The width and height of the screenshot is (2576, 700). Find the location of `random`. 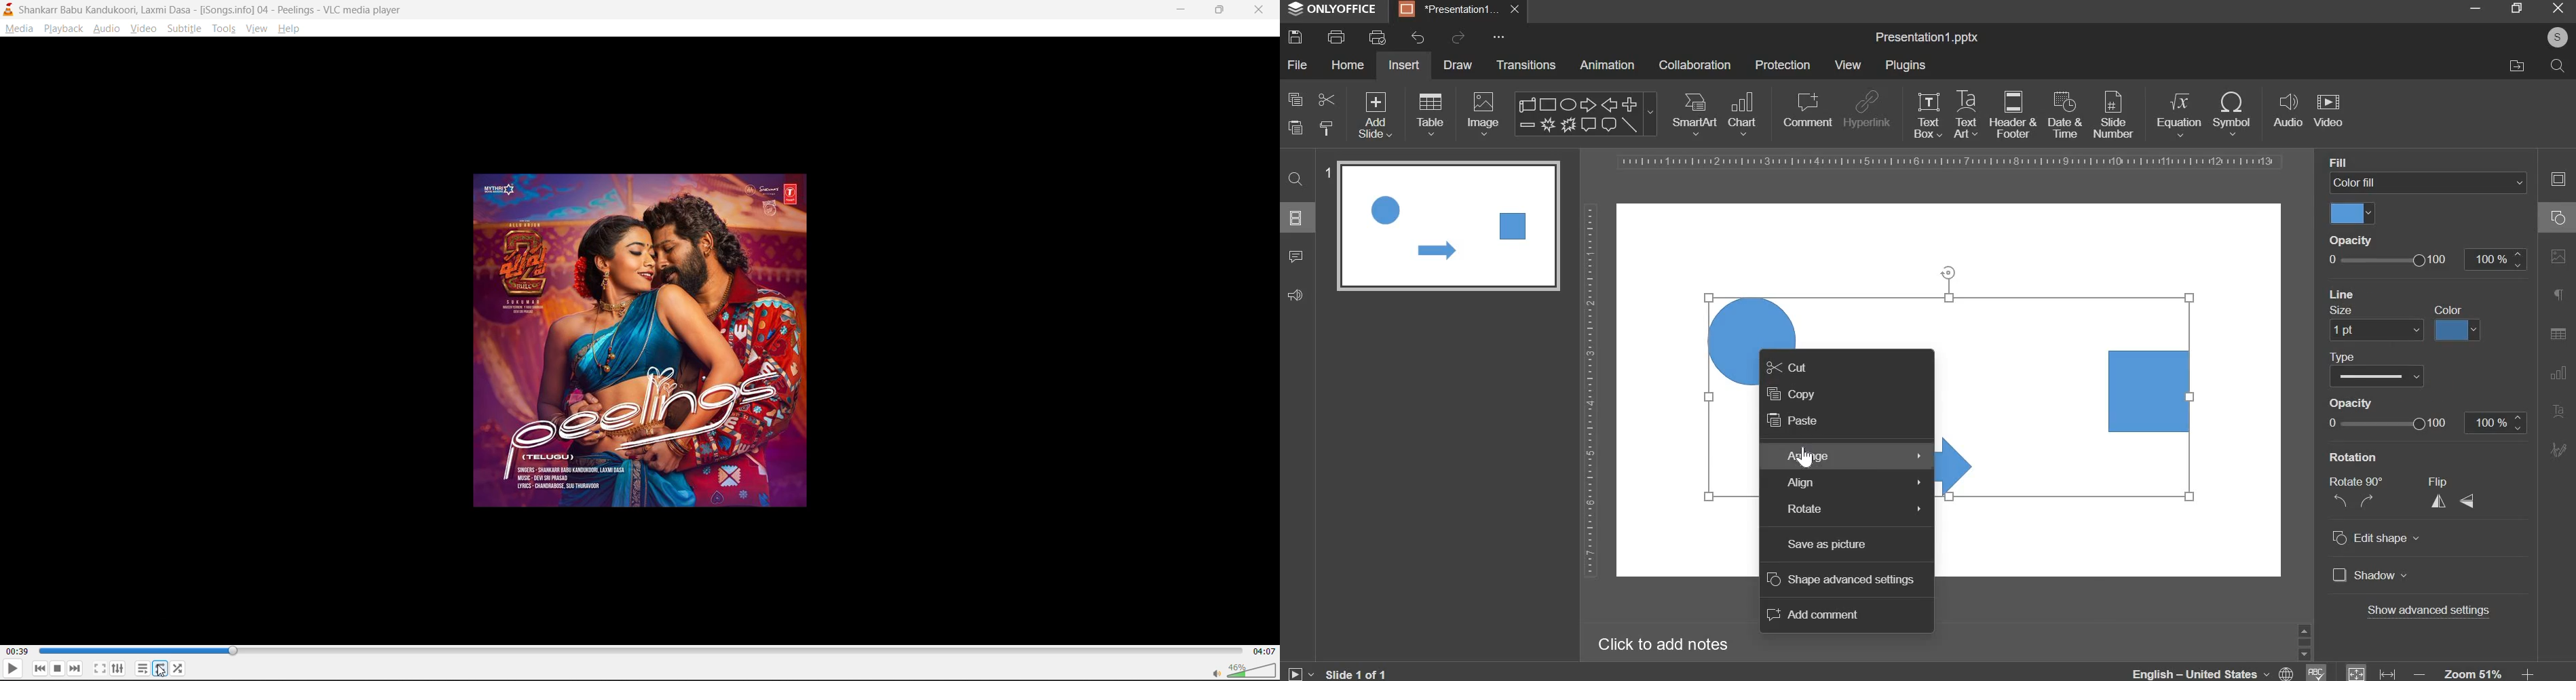

random is located at coordinates (179, 666).